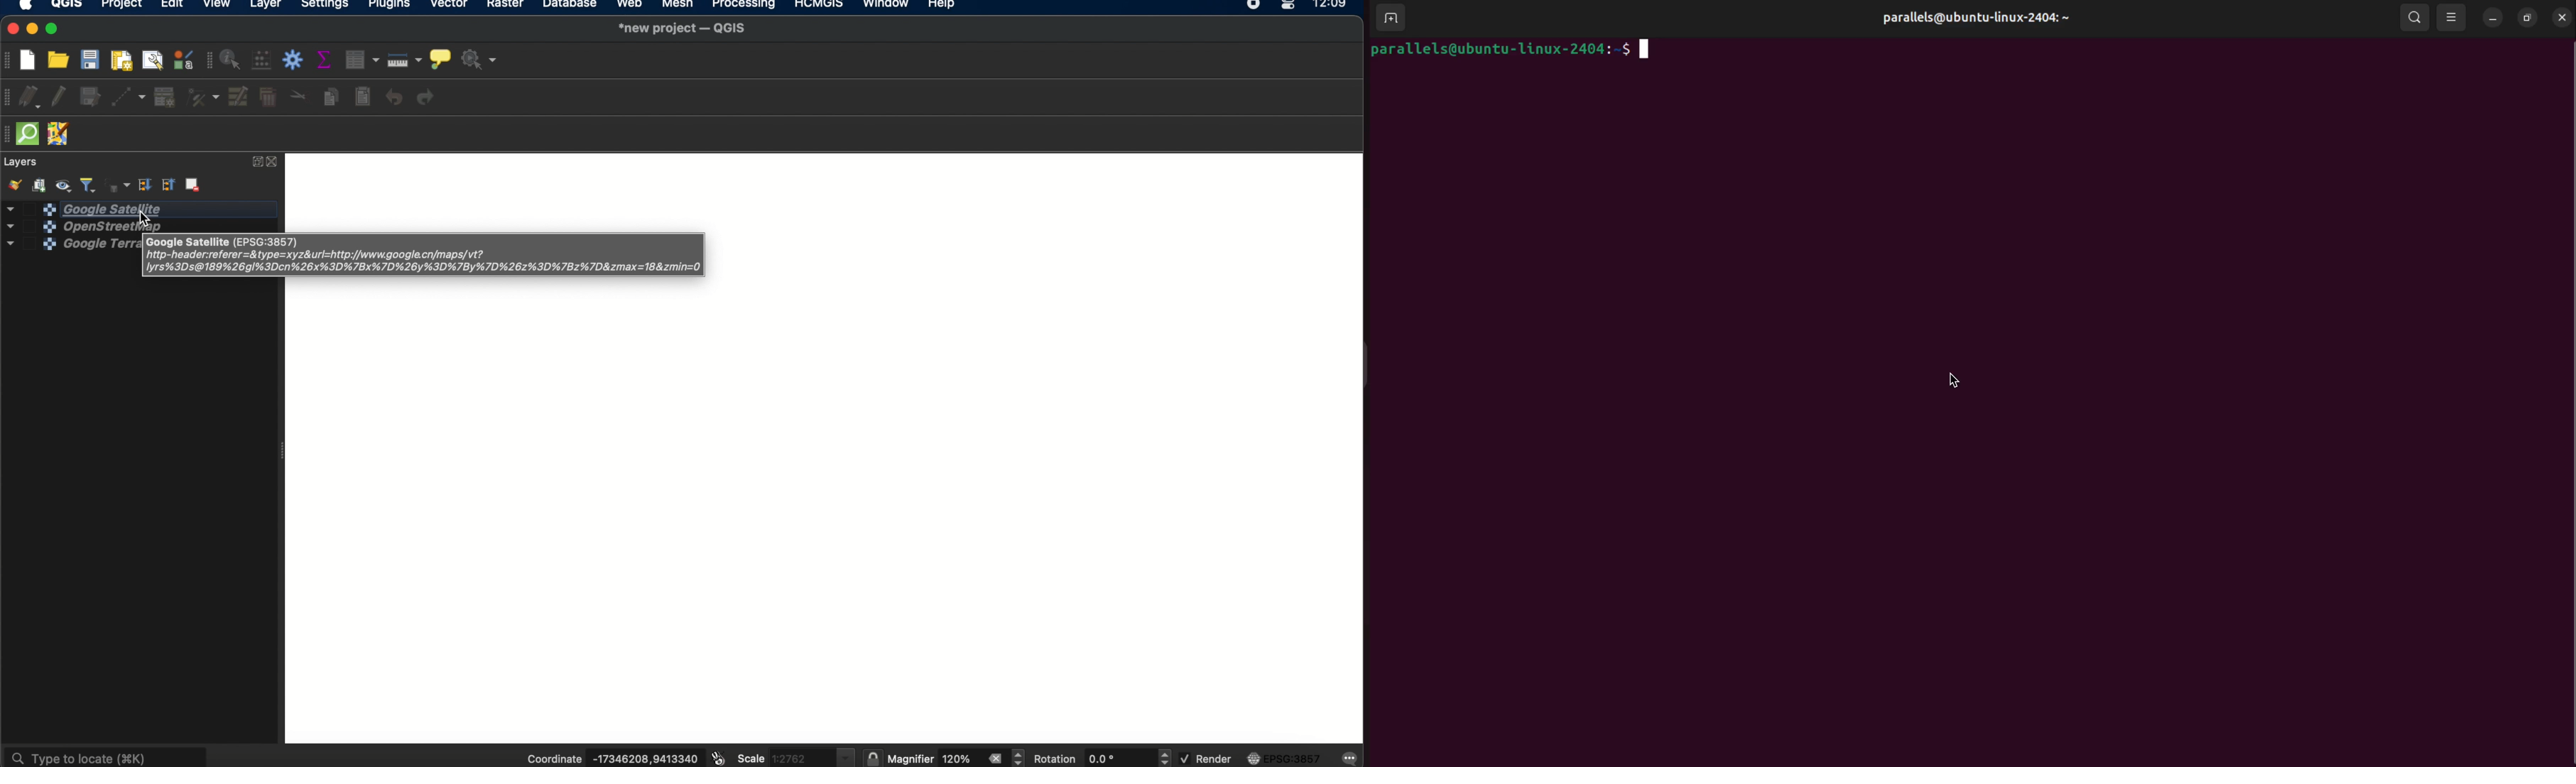  Describe the element at coordinates (508, 6) in the screenshot. I see `raster` at that location.